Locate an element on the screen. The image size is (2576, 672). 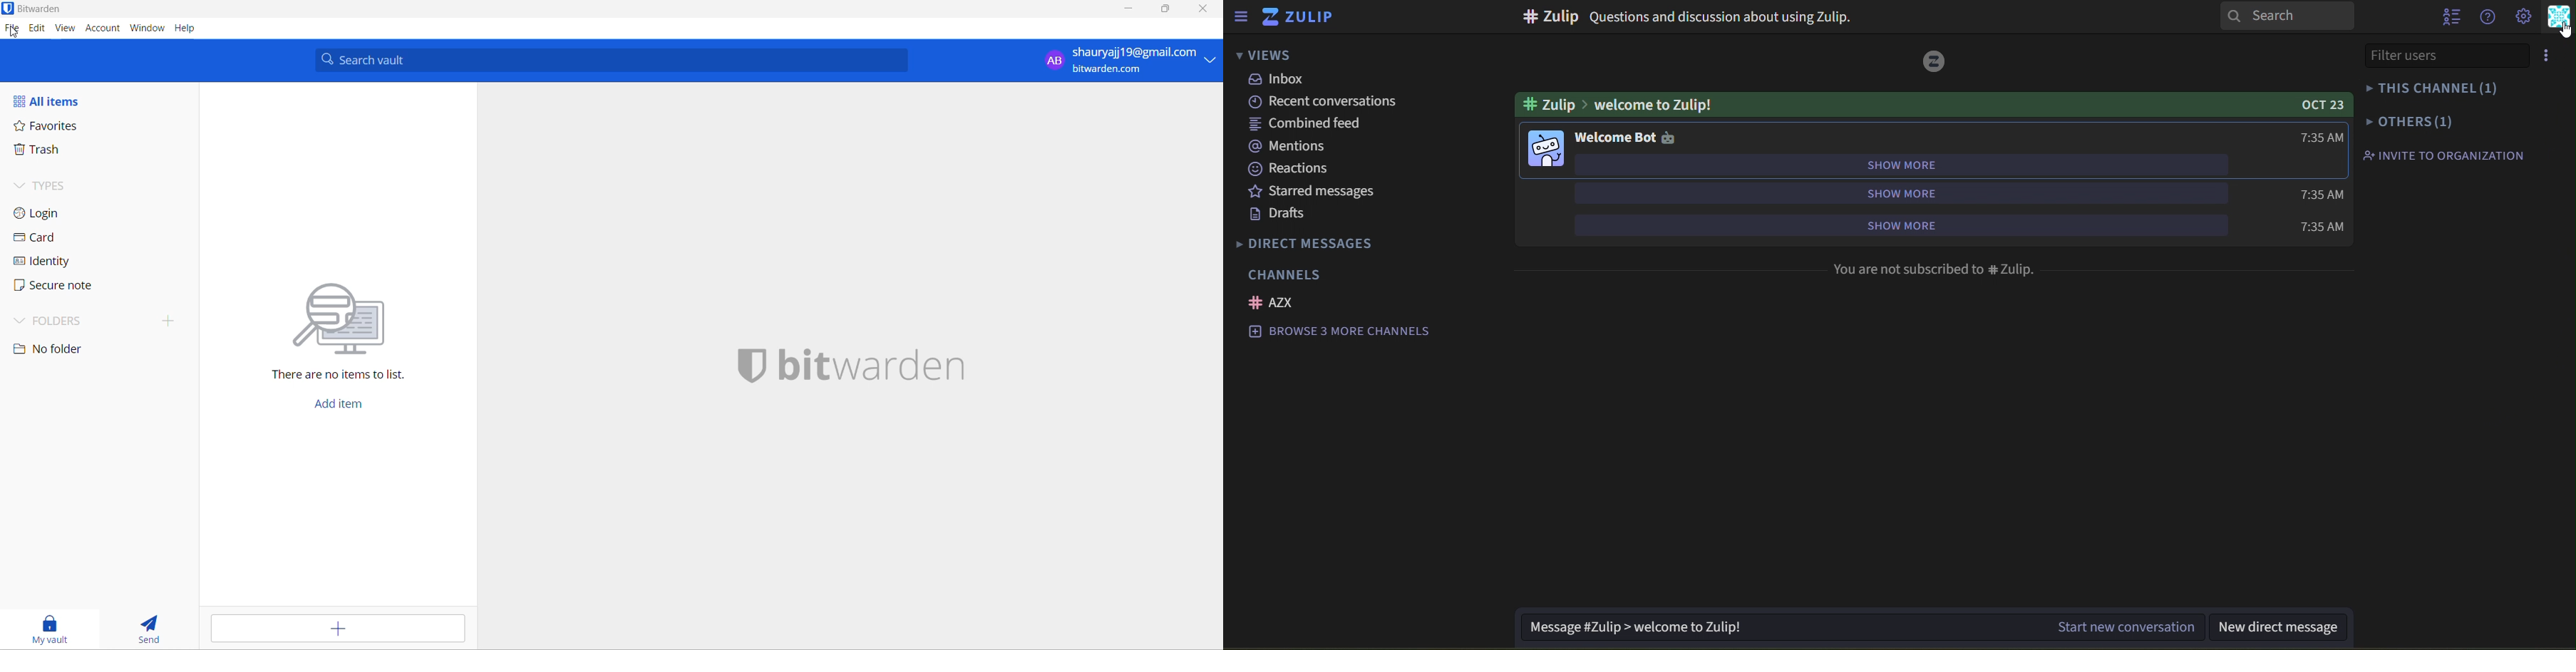
file  is located at coordinates (13, 30).